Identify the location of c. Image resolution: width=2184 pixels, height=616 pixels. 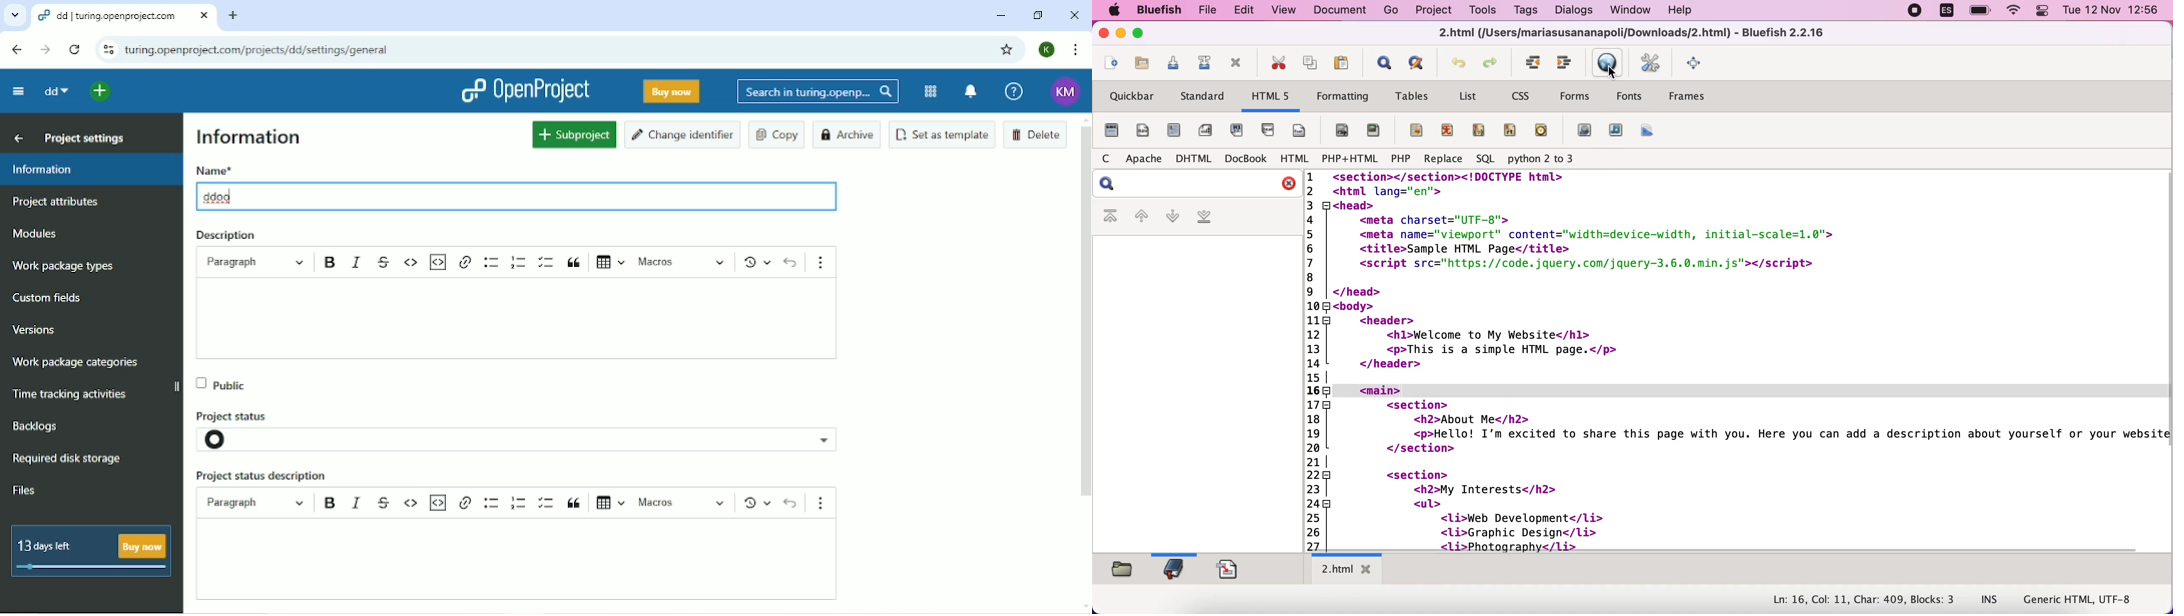
(1105, 161).